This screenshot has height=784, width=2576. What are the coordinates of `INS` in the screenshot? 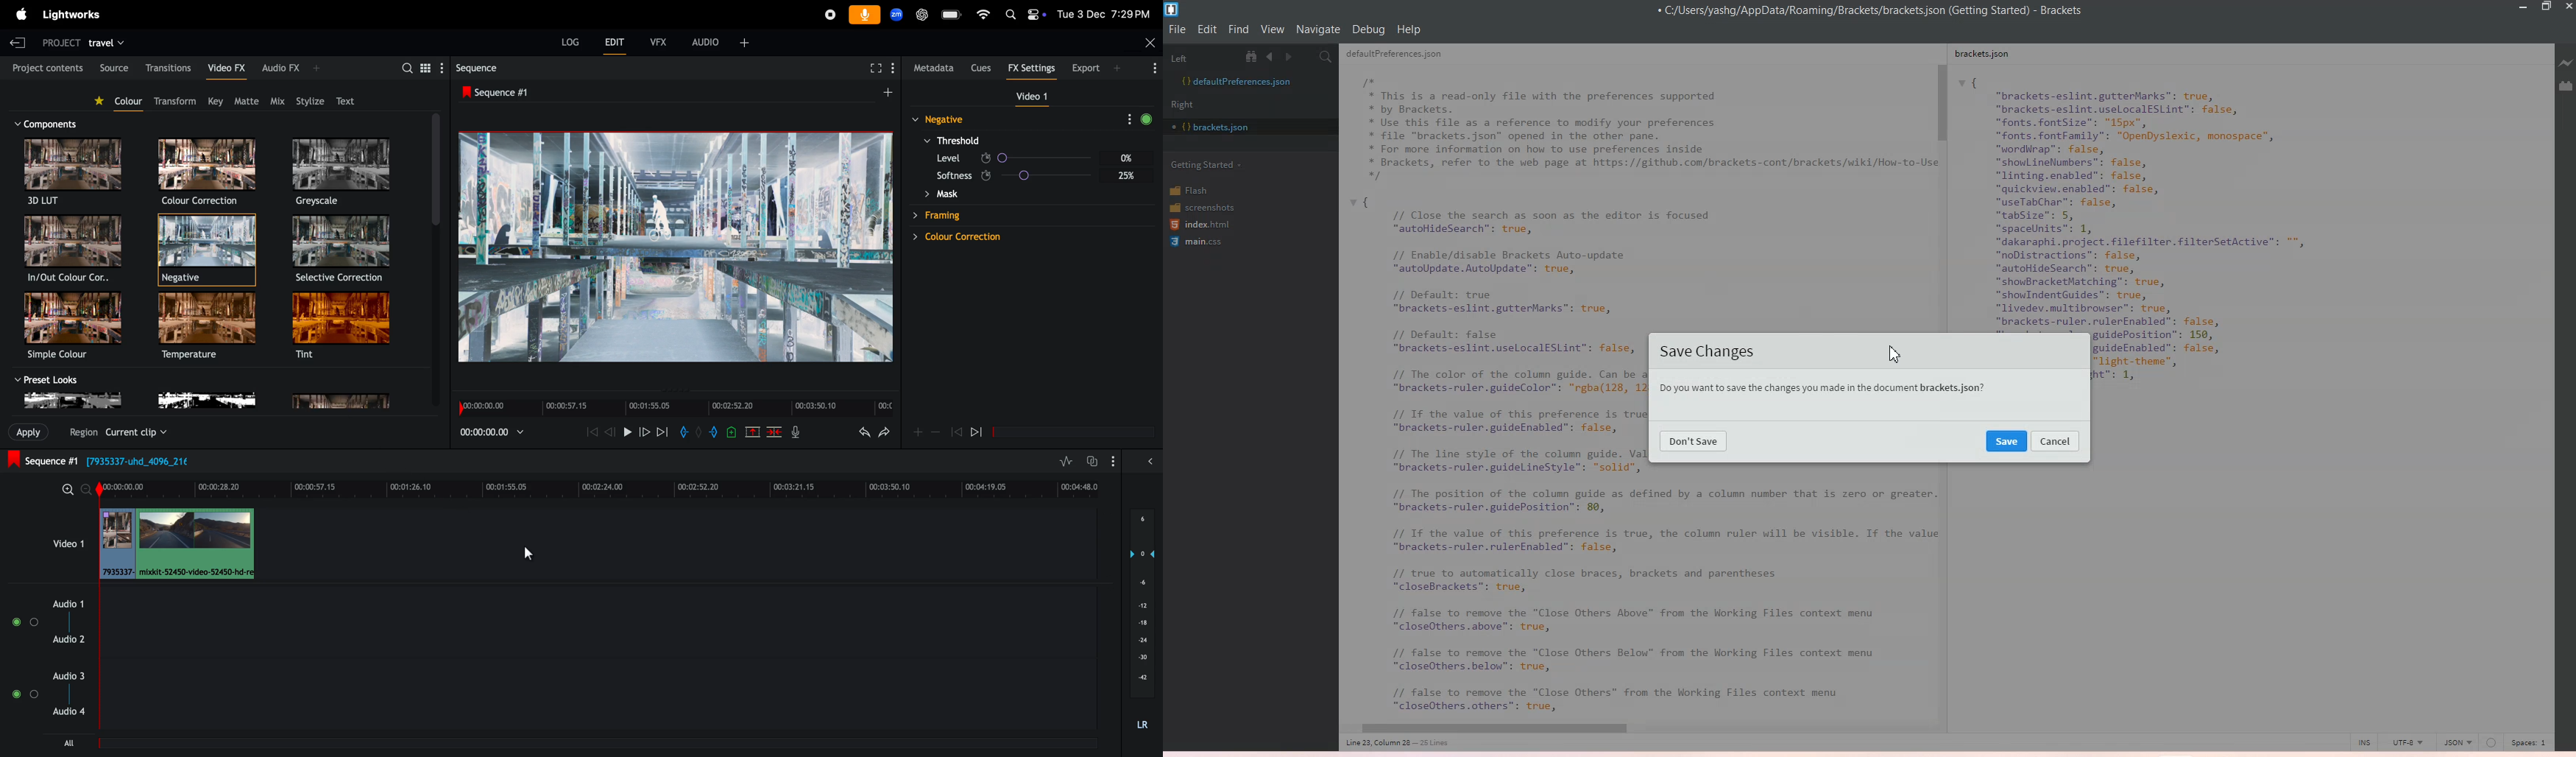 It's located at (2364, 742).